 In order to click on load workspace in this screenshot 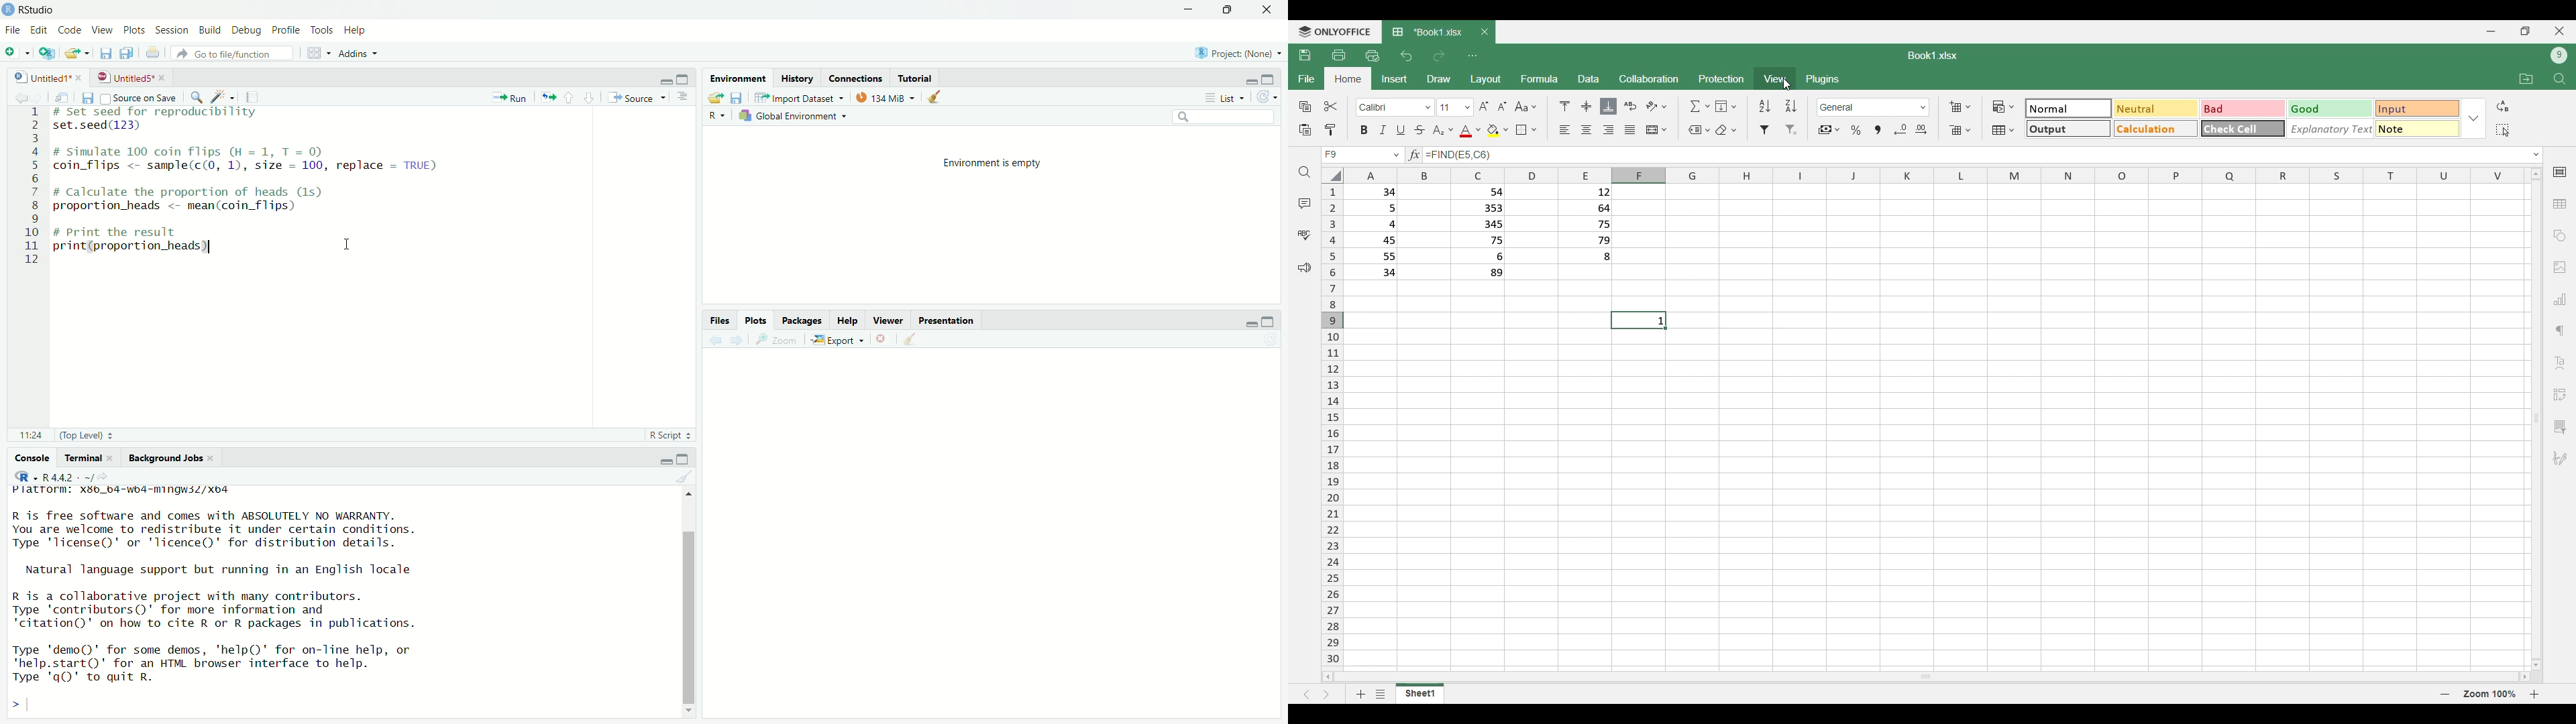, I will do `click(715, 99)`.